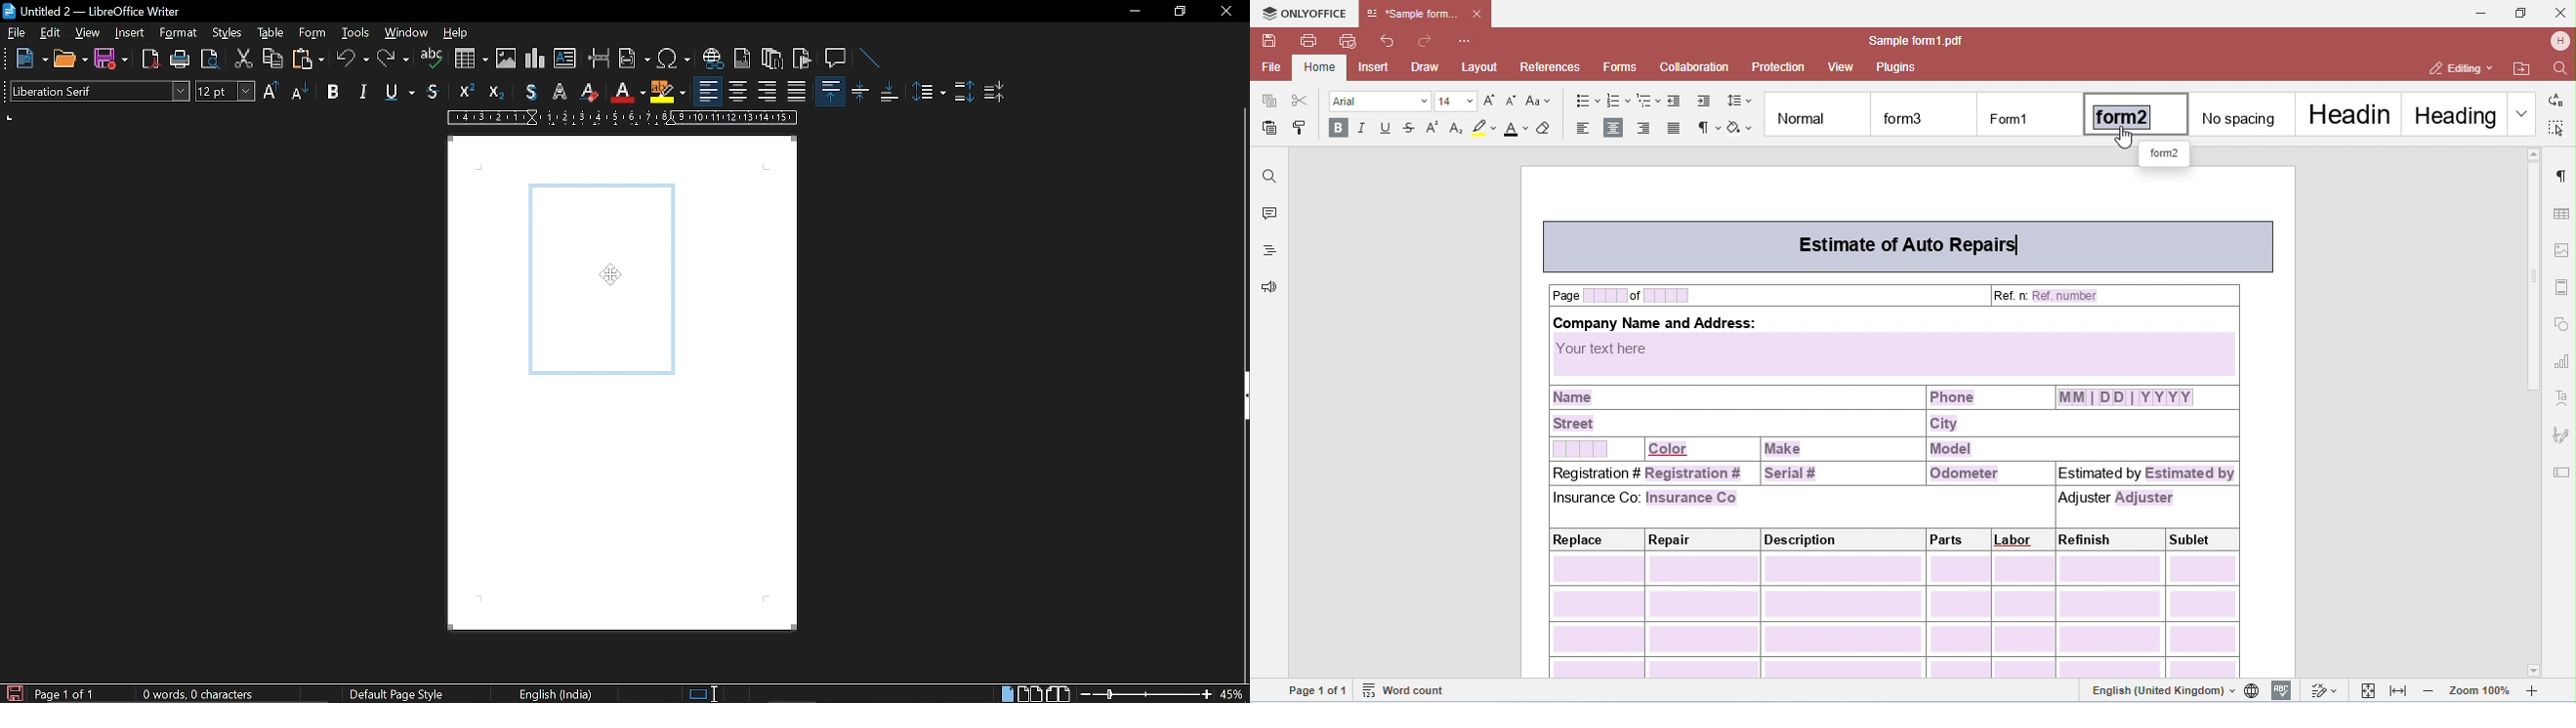  What do you see at coordinates (1135, 12) in the screenshot?
I see `minimize` at bounding box center [1135, 12].